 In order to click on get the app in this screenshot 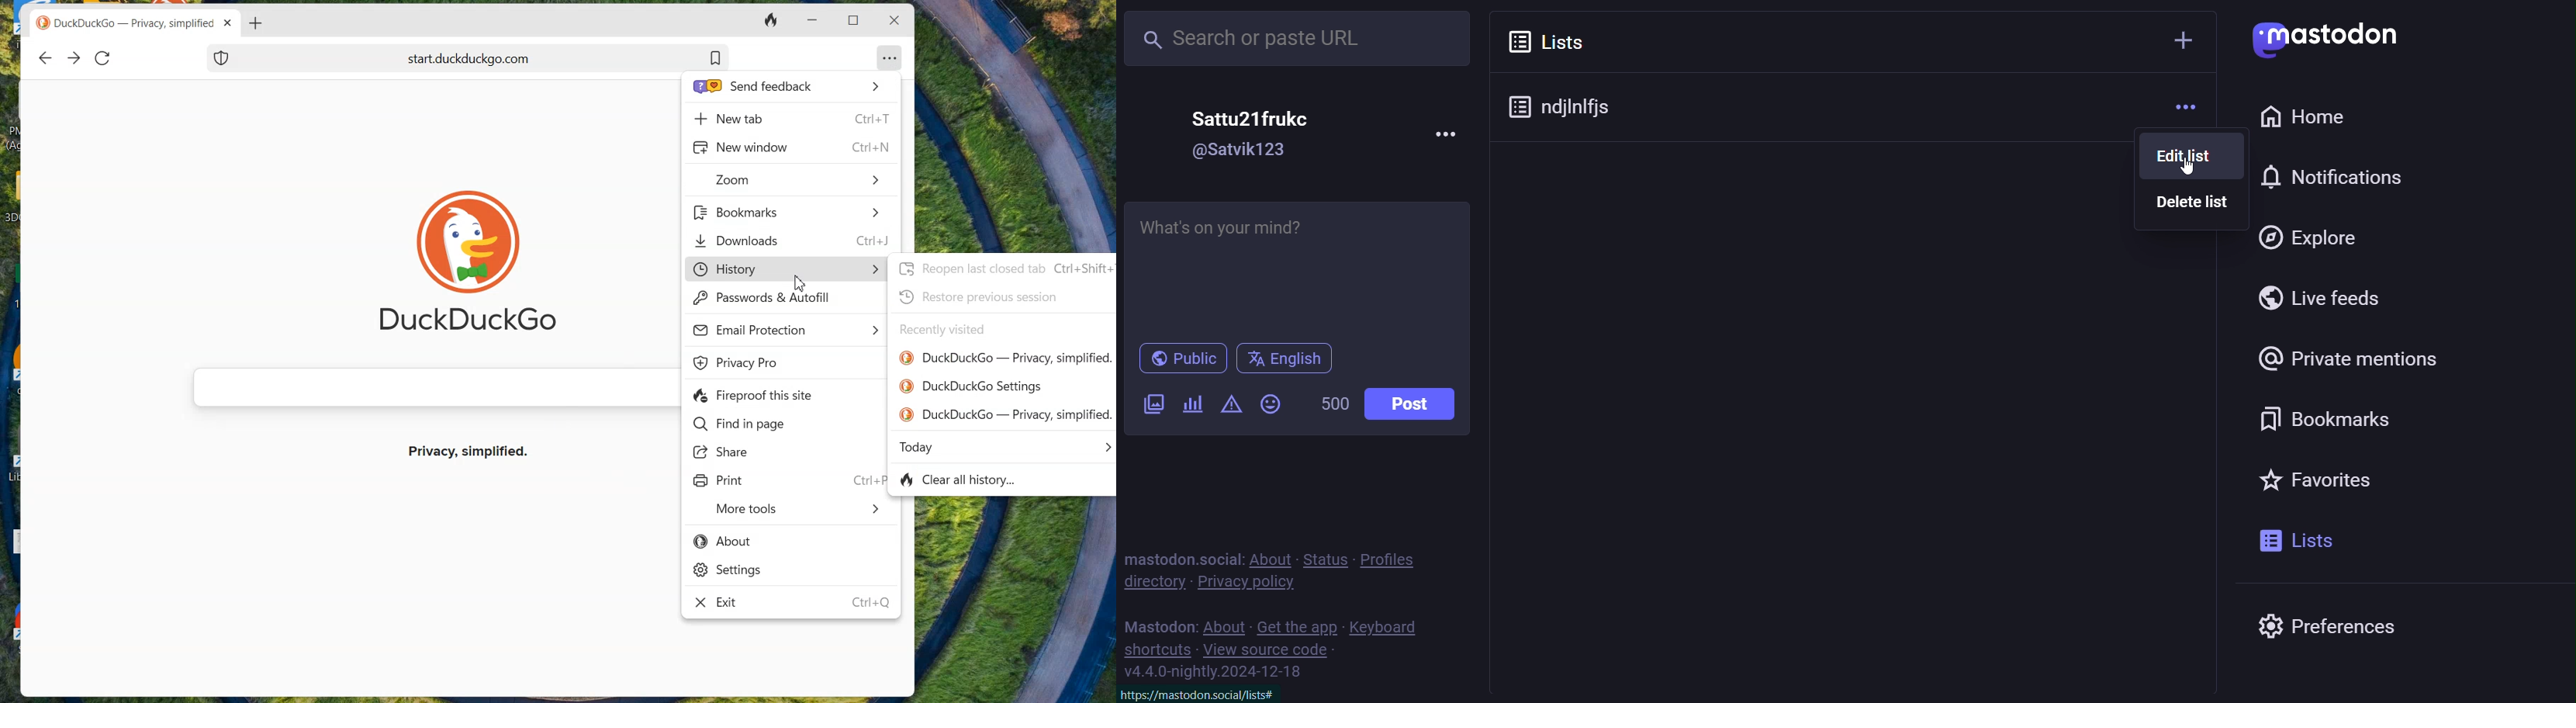, I will do `click(1298, 626)`.